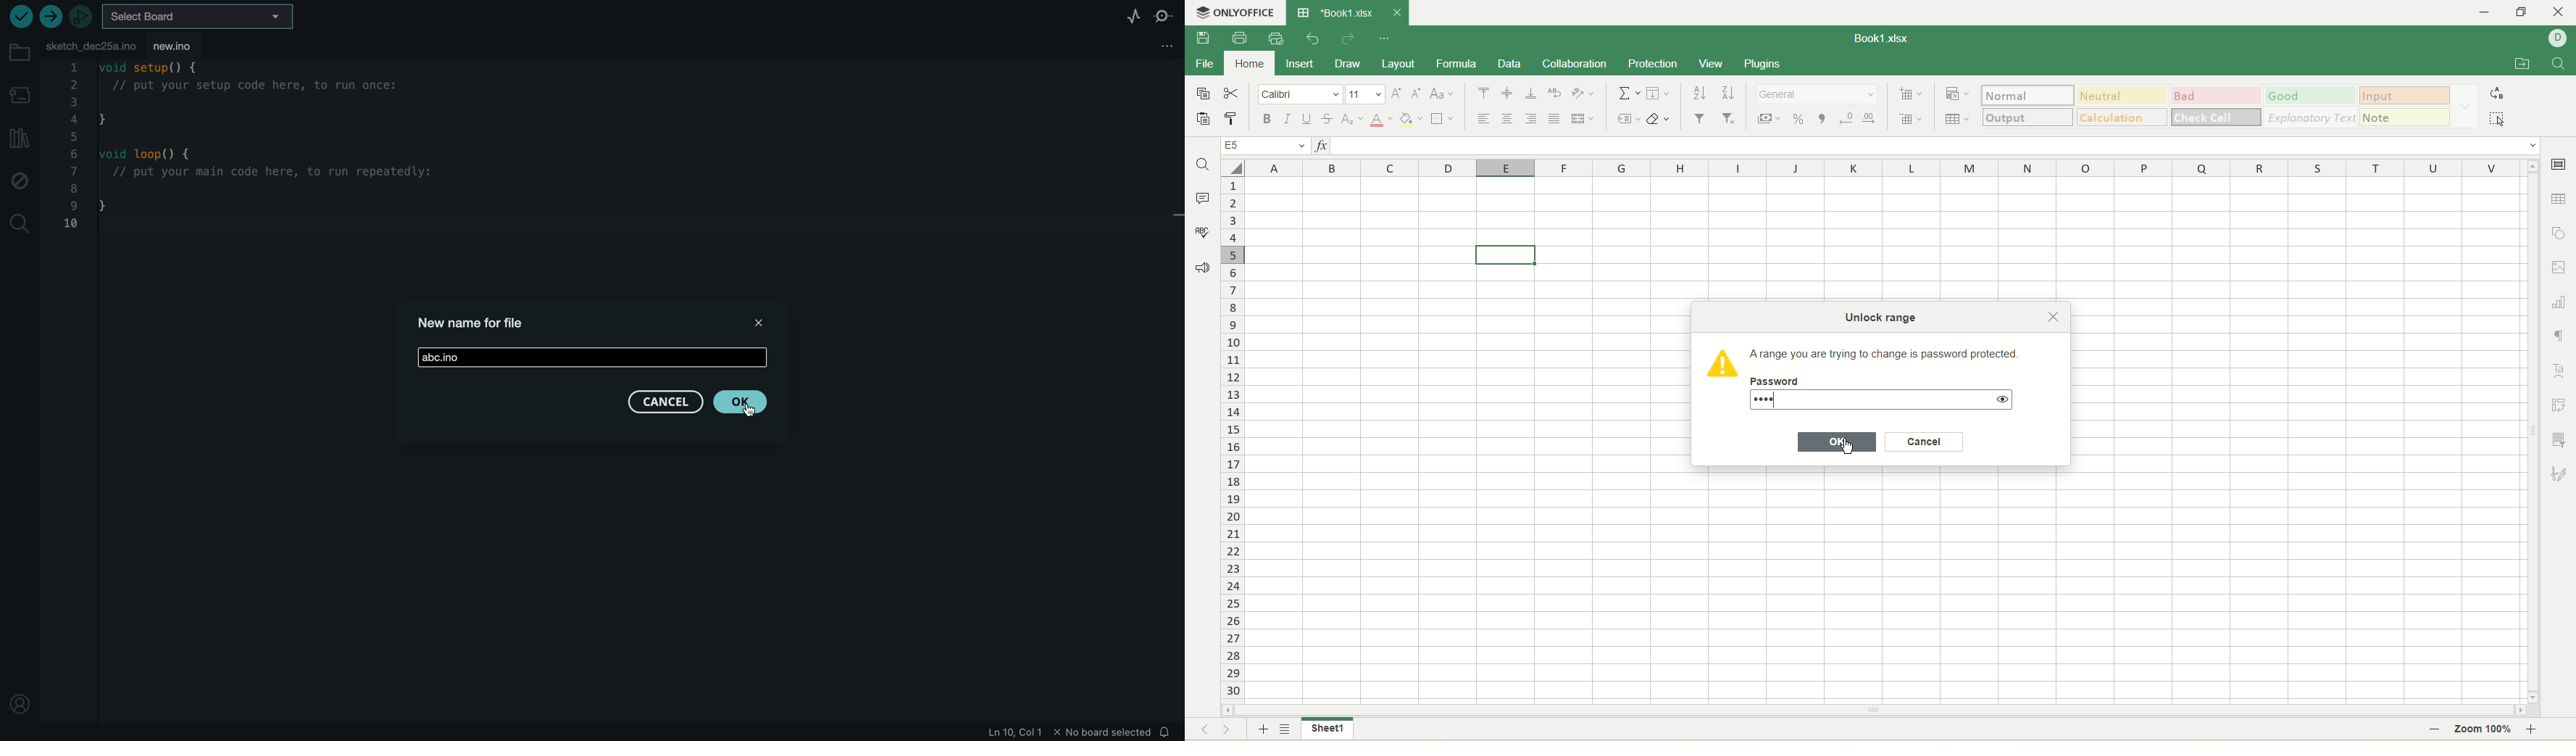 This screenshot has width=2576, height=756. I want to click on increase decimal, so click(1869, 118).